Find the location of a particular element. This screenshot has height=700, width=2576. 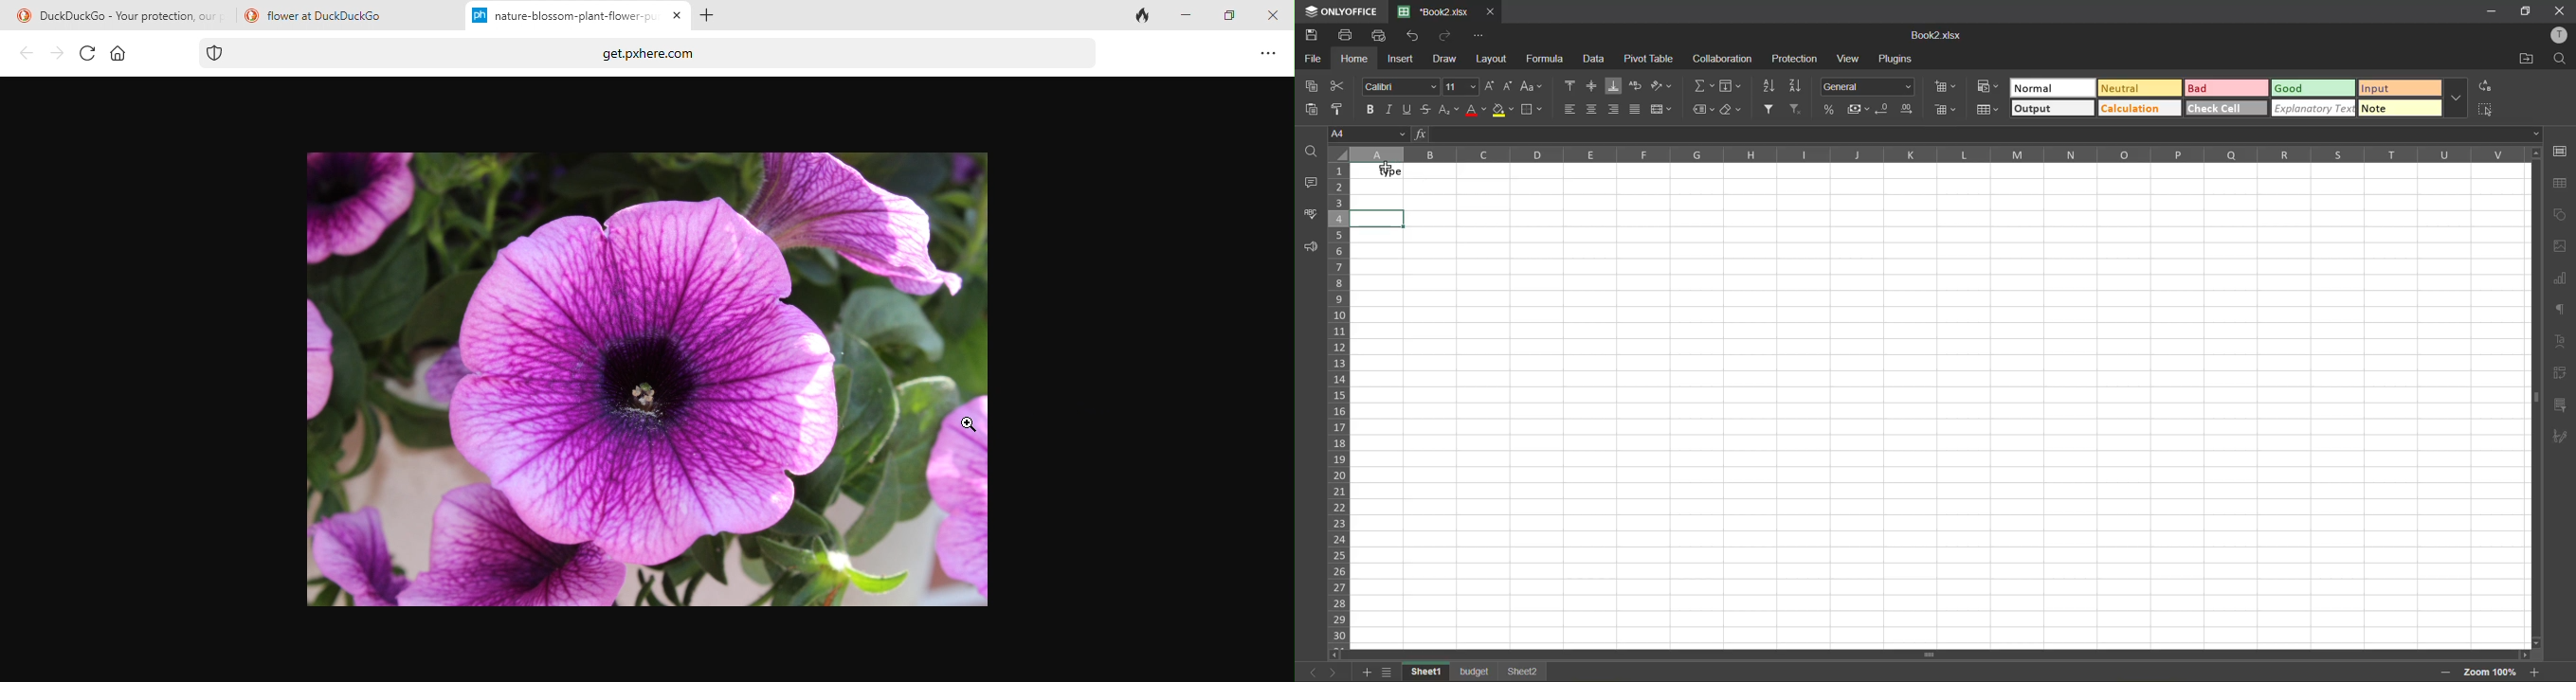

input is located at coordinates (2396, 89).